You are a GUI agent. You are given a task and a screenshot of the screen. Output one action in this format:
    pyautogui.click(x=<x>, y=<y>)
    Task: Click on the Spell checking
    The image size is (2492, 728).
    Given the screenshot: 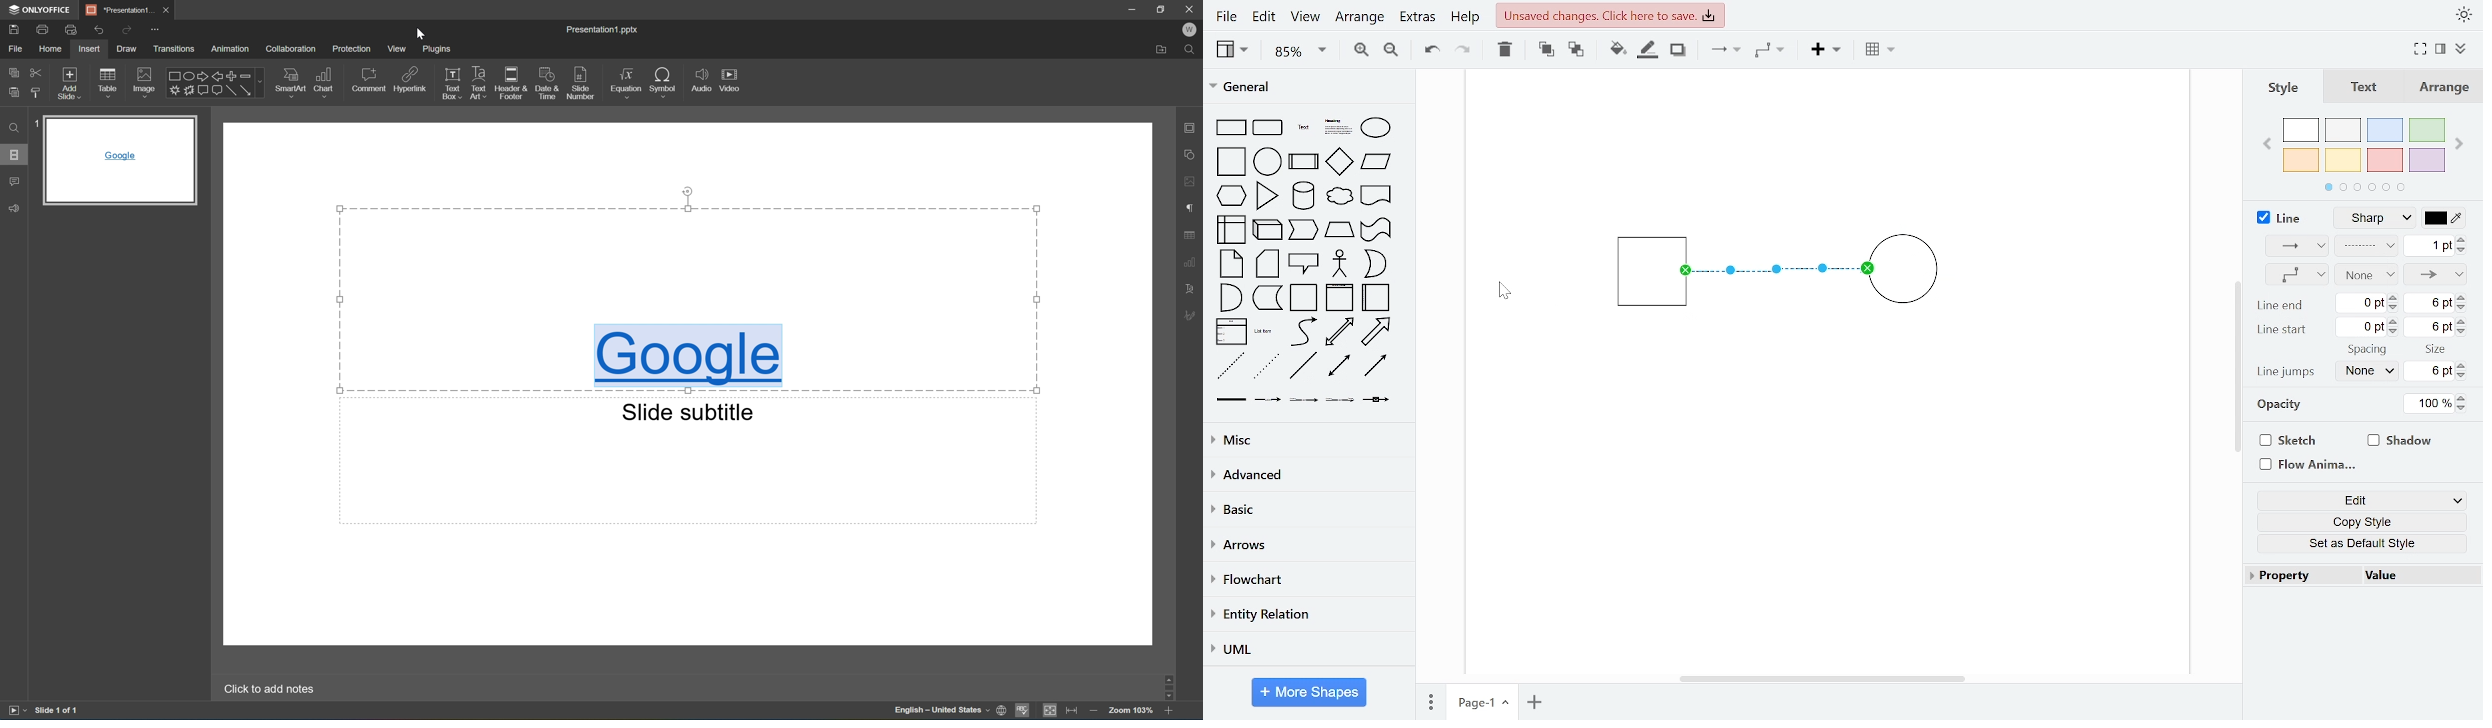 What is the action you would take?
    pyautogui.click(x=1023, y=711)
    